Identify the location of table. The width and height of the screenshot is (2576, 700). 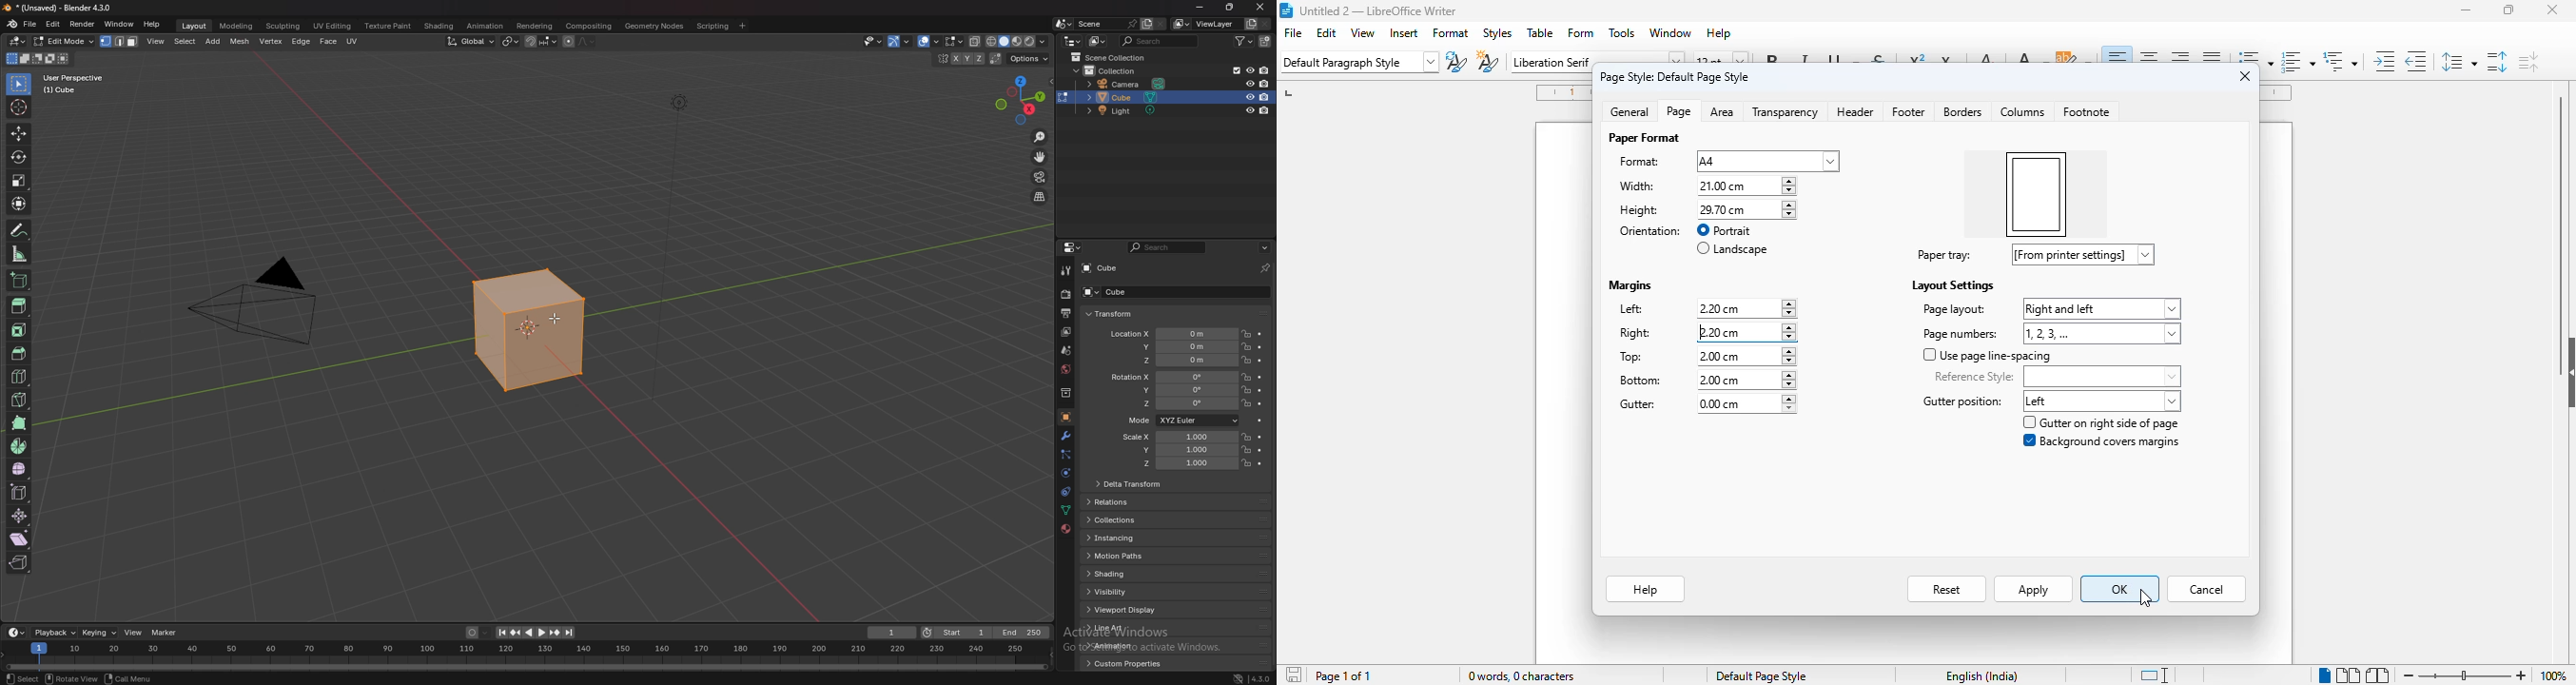
(1541, 32).